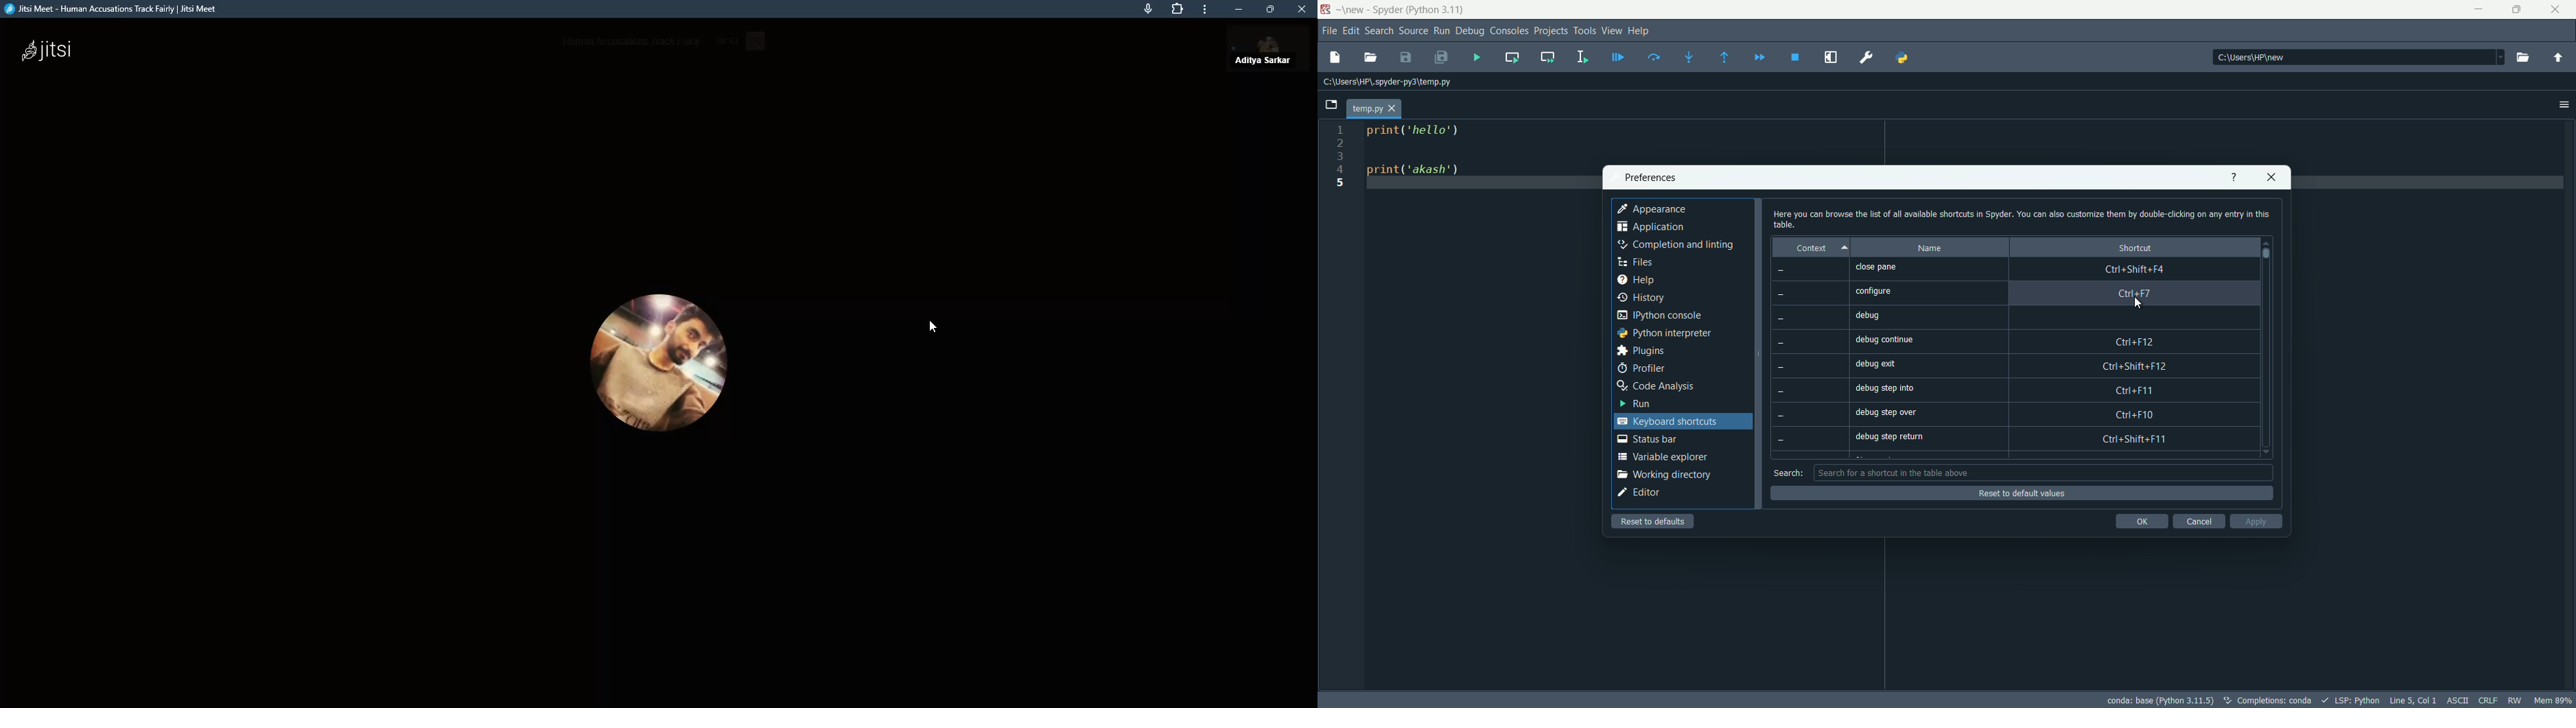 This screenshot has height=728, width=2576. Describe the element at coordinates (2523, 58) in the screenshot. I see `browse directory` at that location.